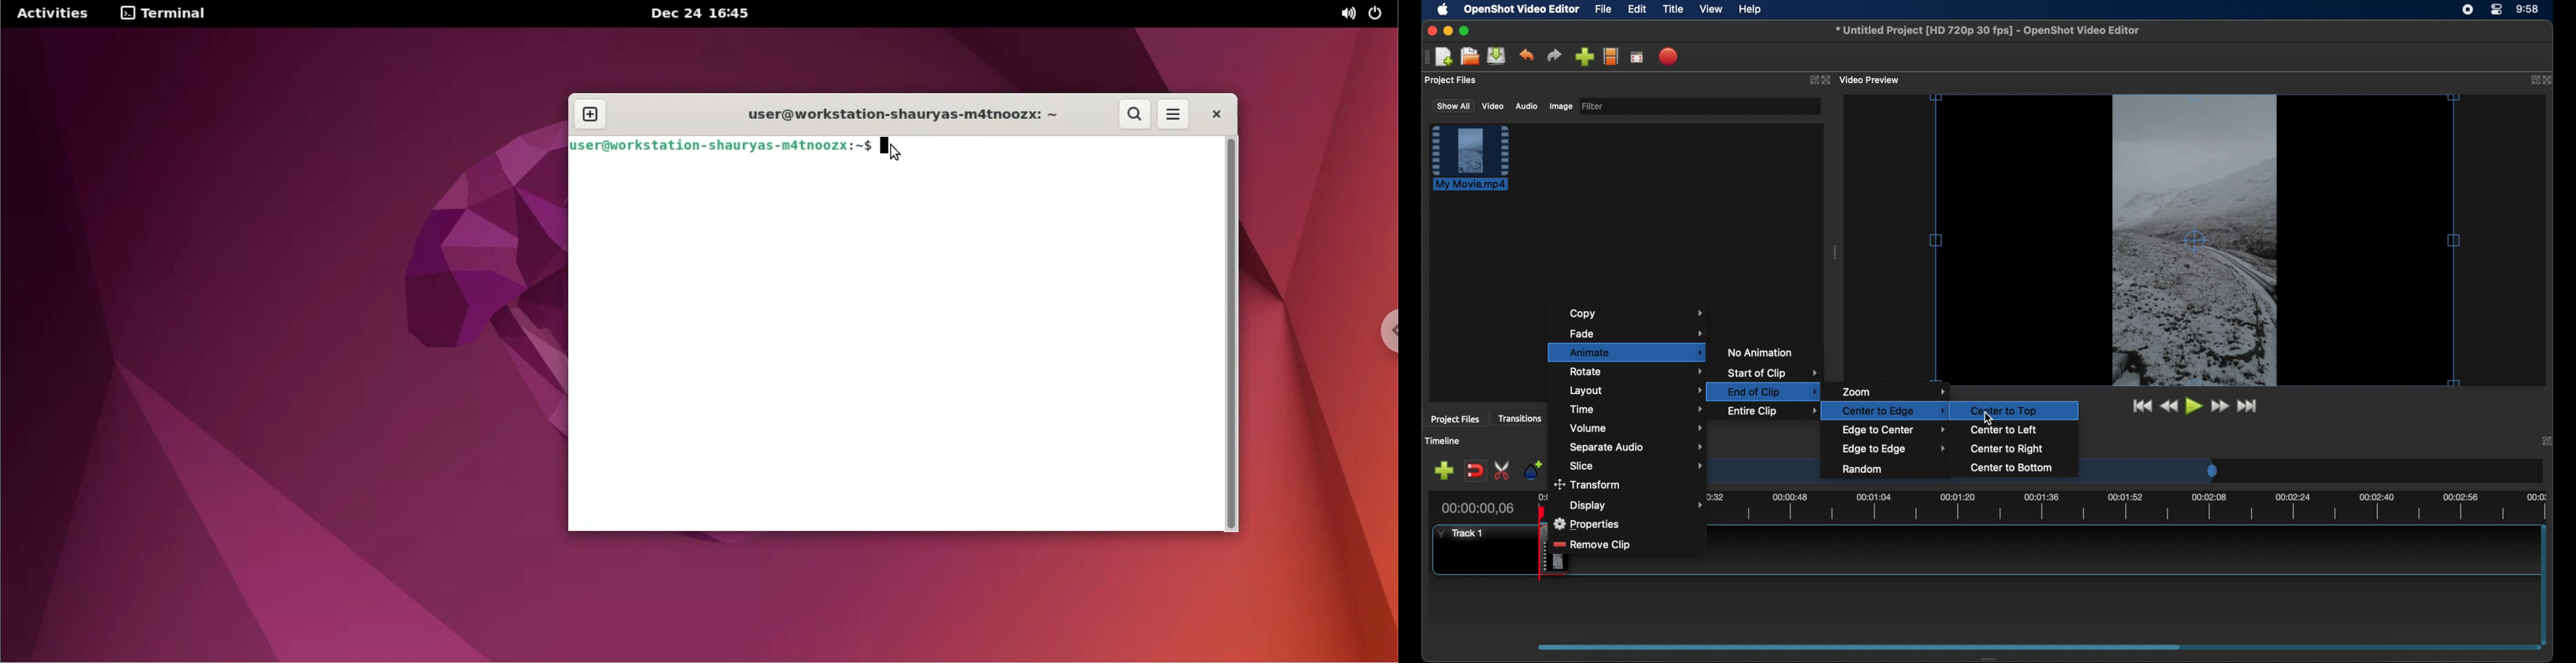  Describe the element at coordinates (1463, 533) in the screenshot. I see `track 1` at that location.